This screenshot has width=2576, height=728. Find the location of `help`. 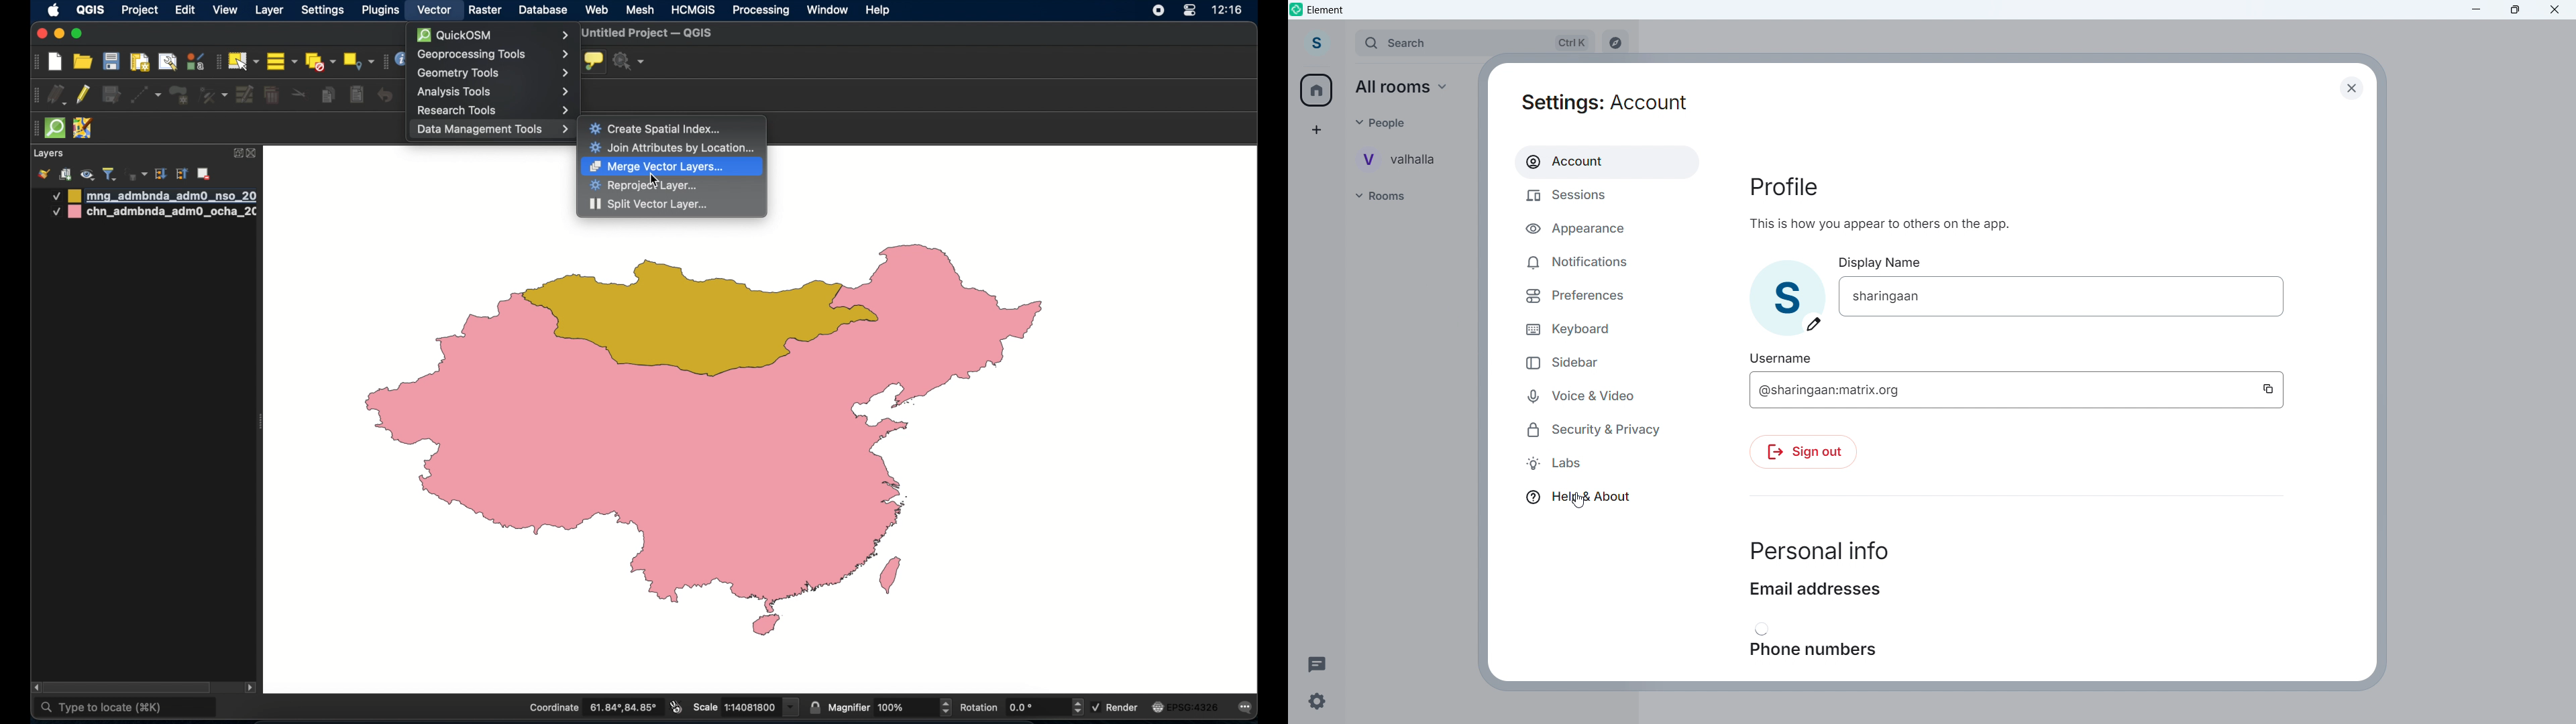

help is located at coordinates (878, 9).